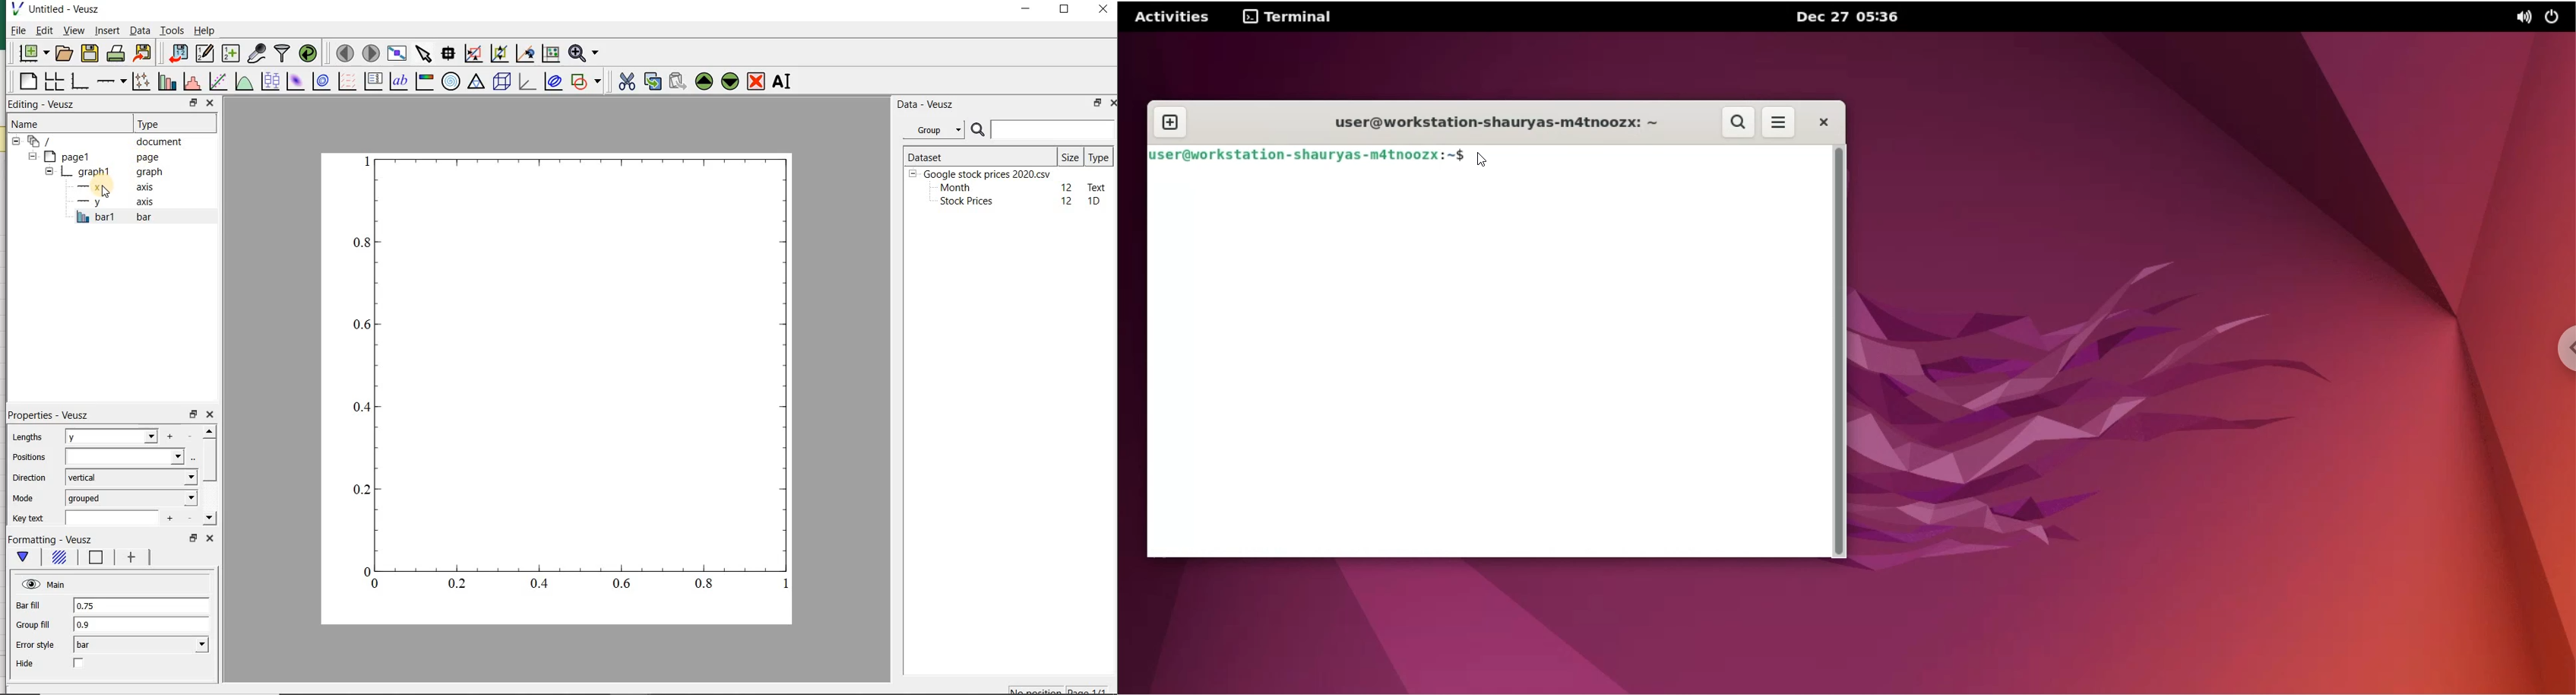  What do you see at coordinates (191, 83) in the screenshot?
I see `histogram of a dataset` at bounding box center [191, 83].